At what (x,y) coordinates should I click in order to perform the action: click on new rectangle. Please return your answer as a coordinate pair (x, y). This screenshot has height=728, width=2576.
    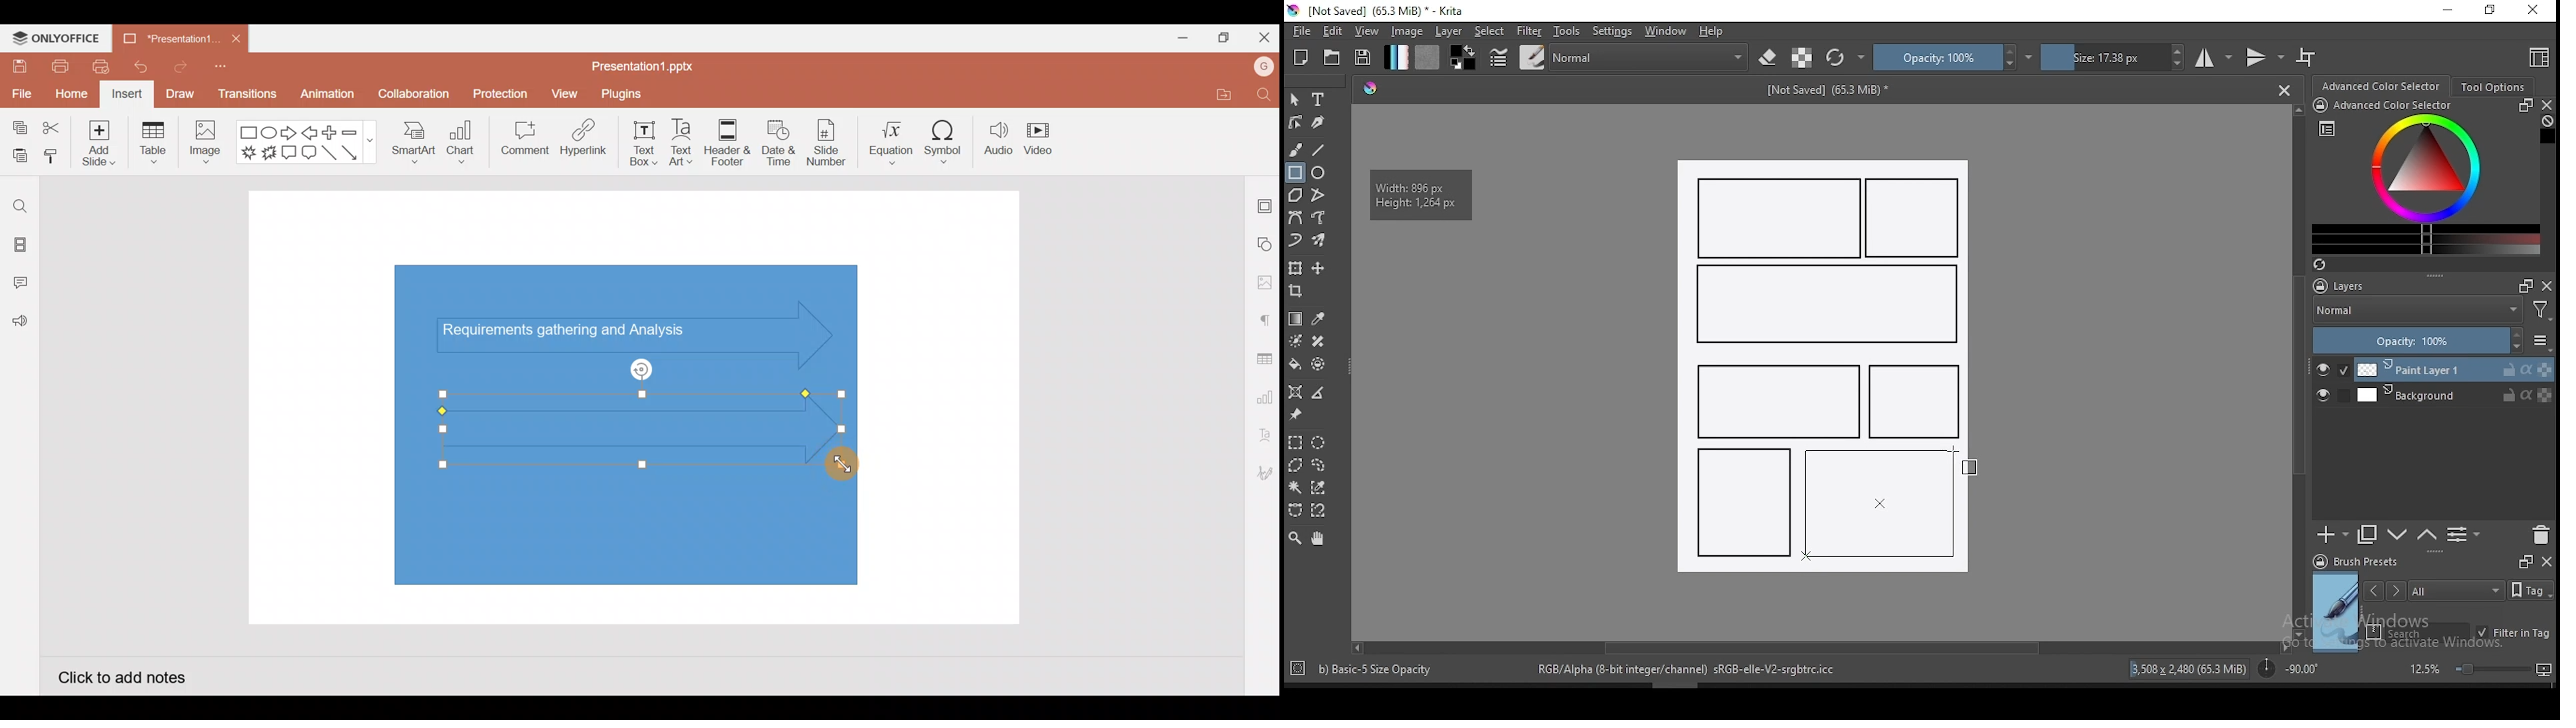
    Looking at the image, I should click on (1774, 399).